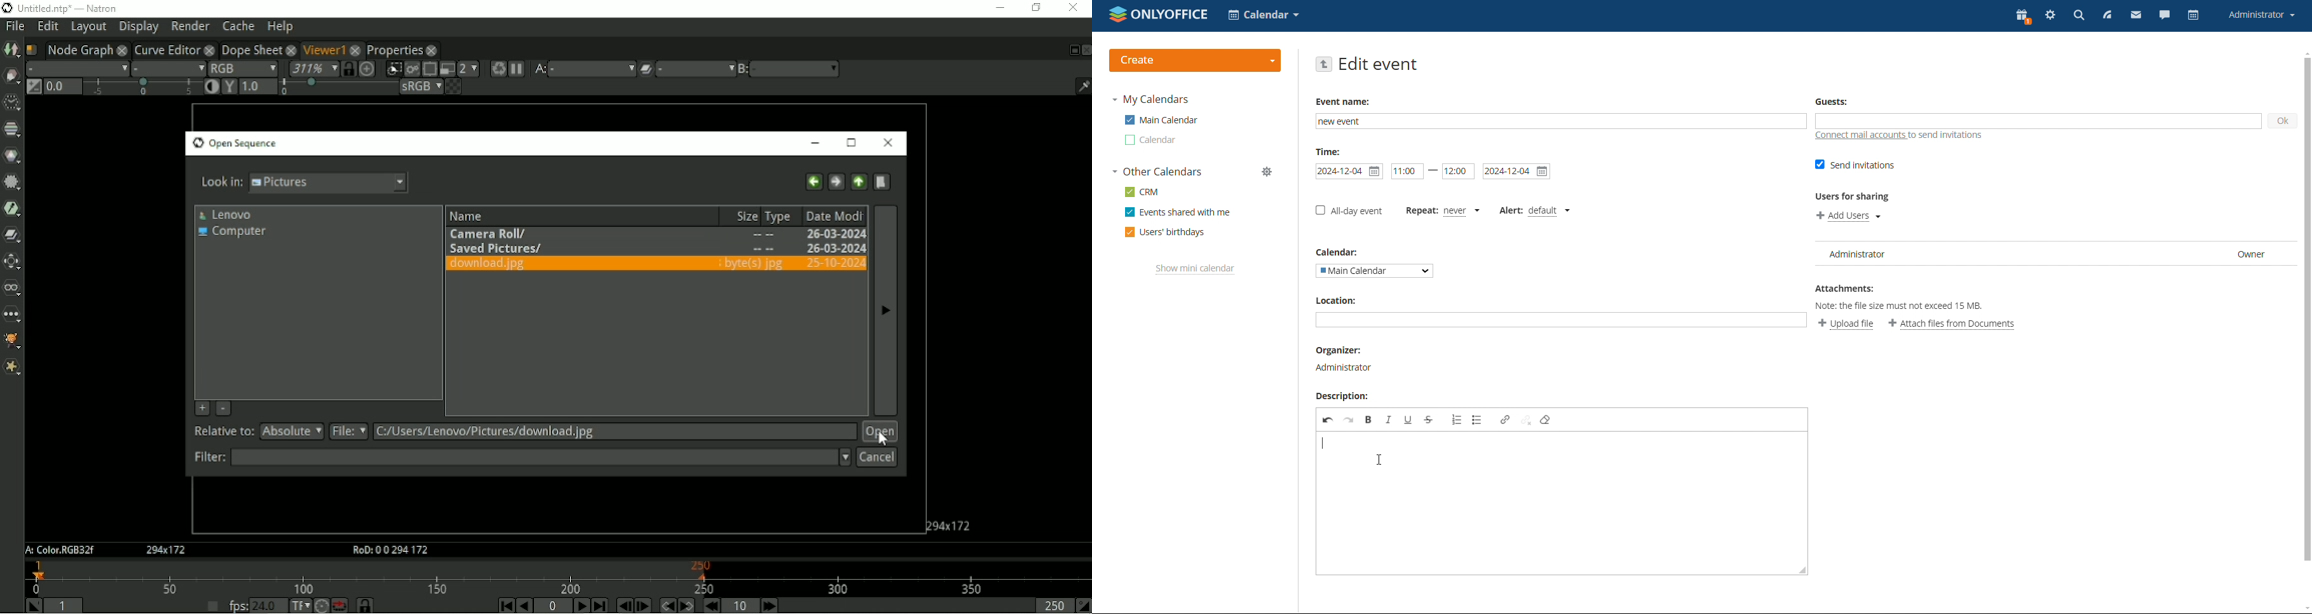 The height and width of the screenshot is (616, 2324). Describe the element at coordinates (1857, 135) in the screenshot. I see `connect mail accounts` at that location.